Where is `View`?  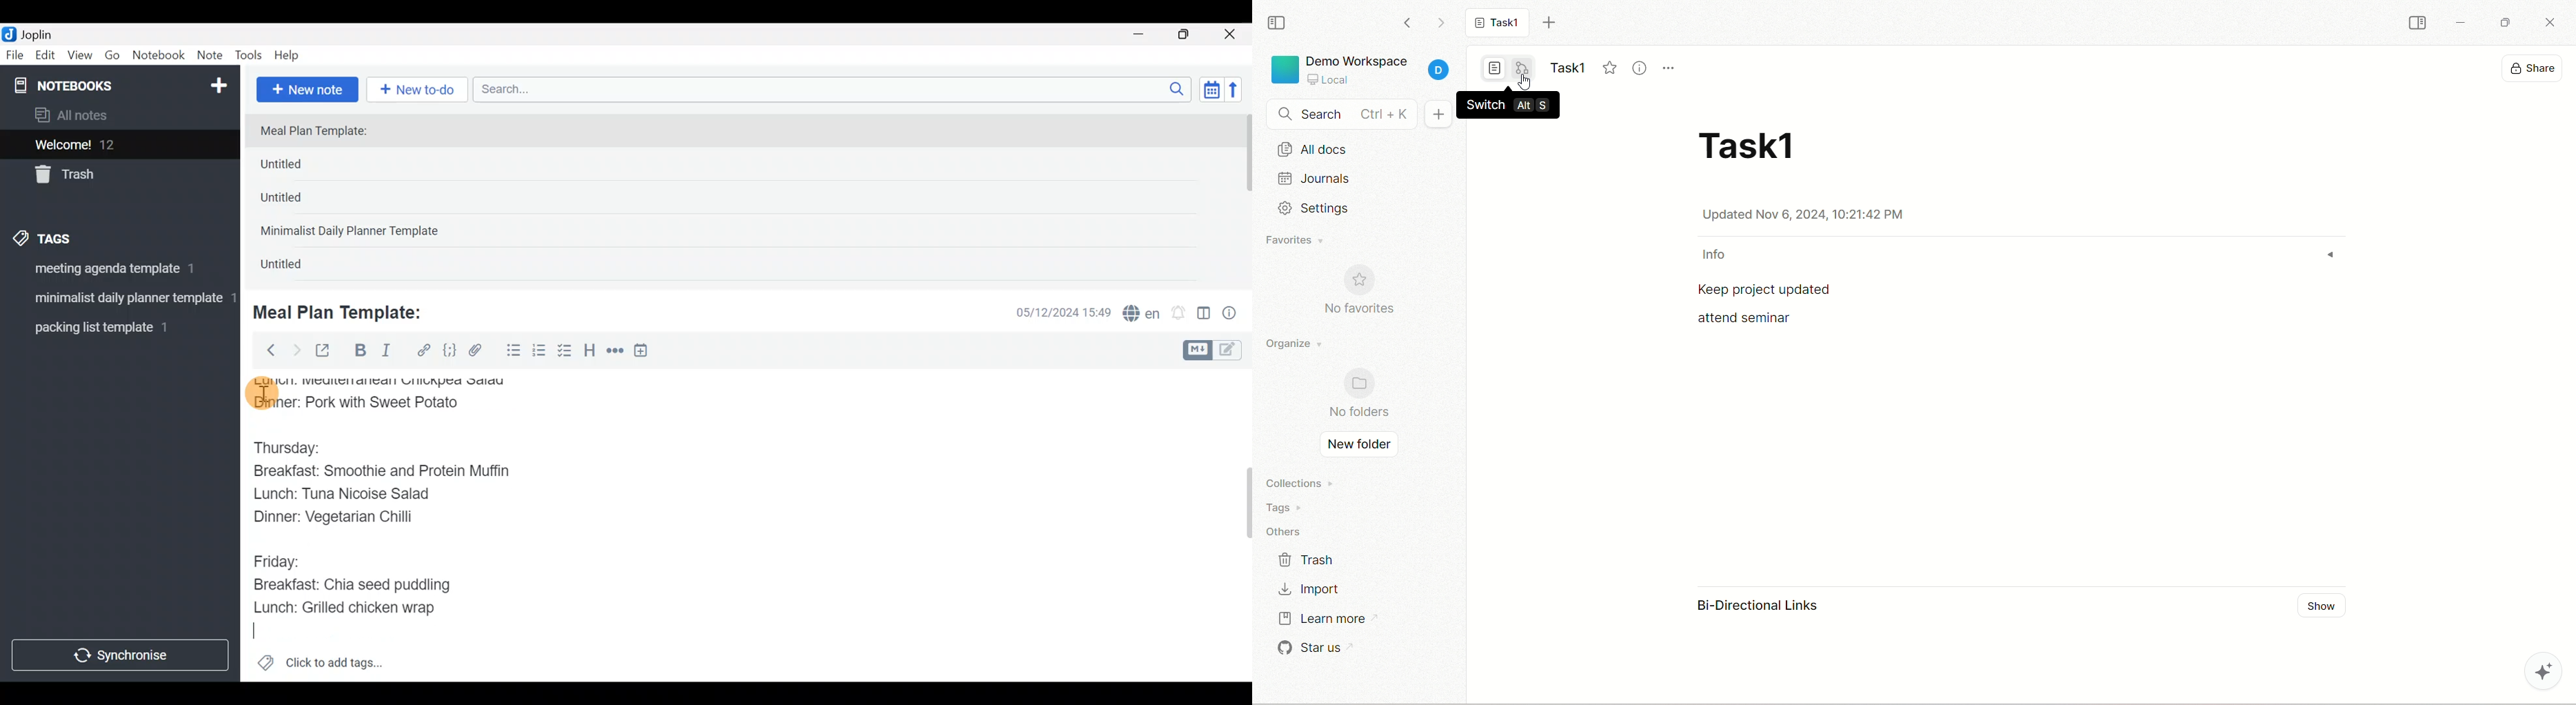 View is located at coordinates (80, 57).